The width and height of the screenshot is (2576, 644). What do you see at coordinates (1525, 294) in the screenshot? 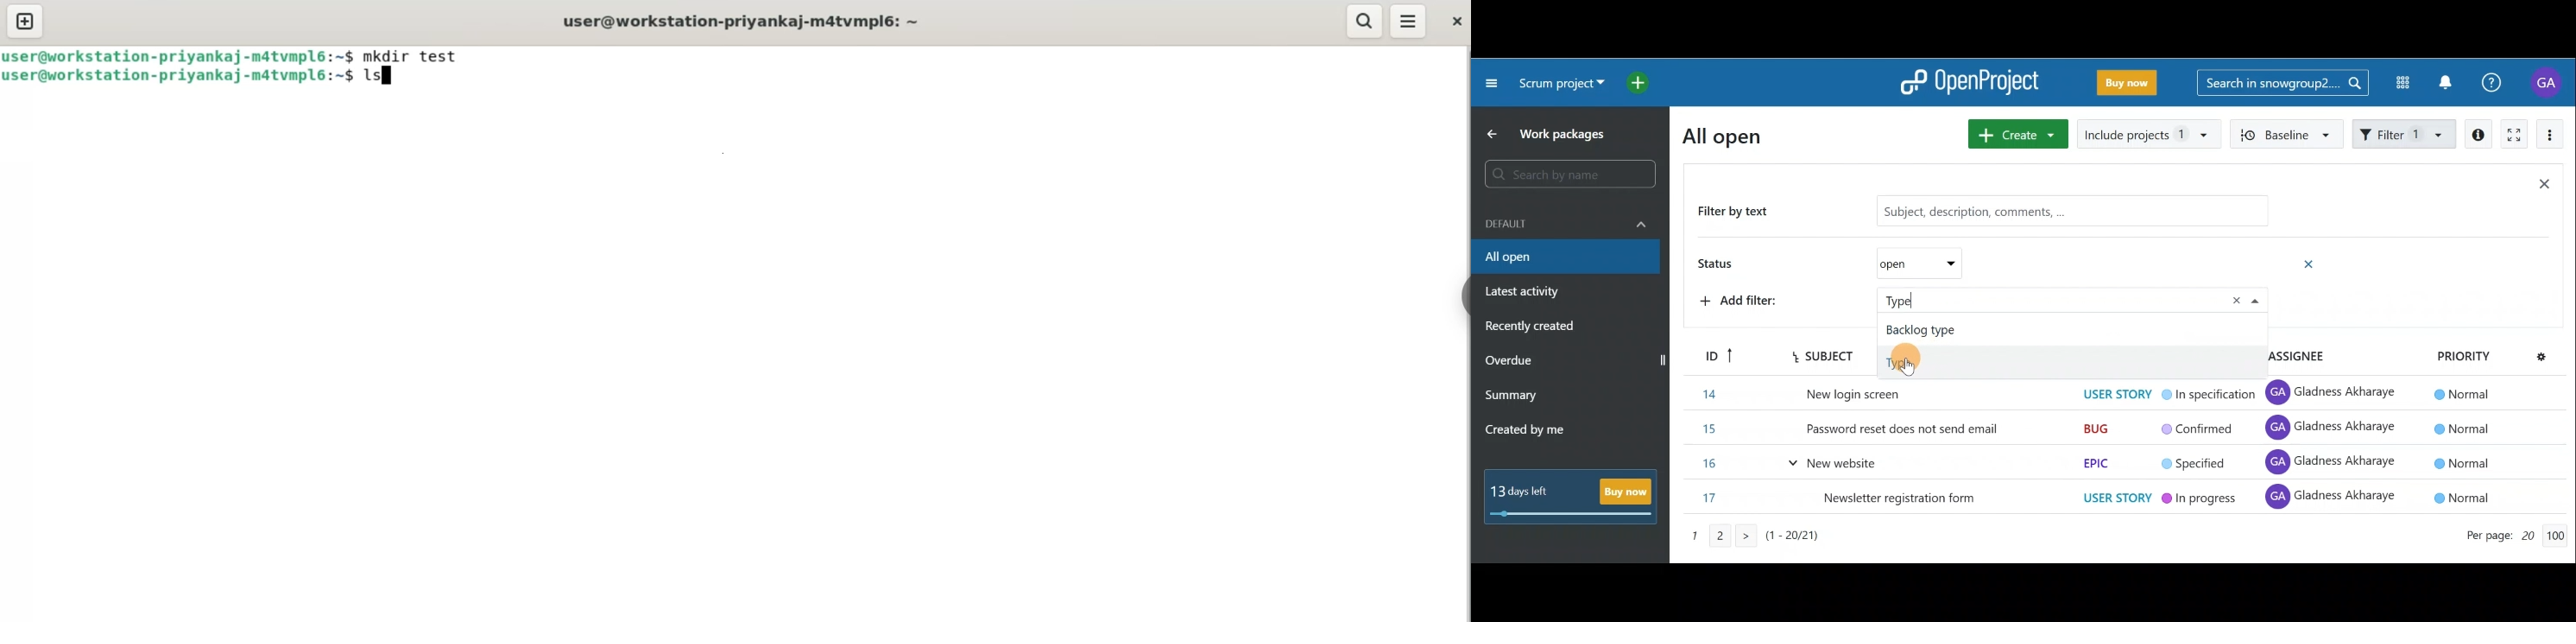
I see `Latest activity` at bounding box center [1525, 294].